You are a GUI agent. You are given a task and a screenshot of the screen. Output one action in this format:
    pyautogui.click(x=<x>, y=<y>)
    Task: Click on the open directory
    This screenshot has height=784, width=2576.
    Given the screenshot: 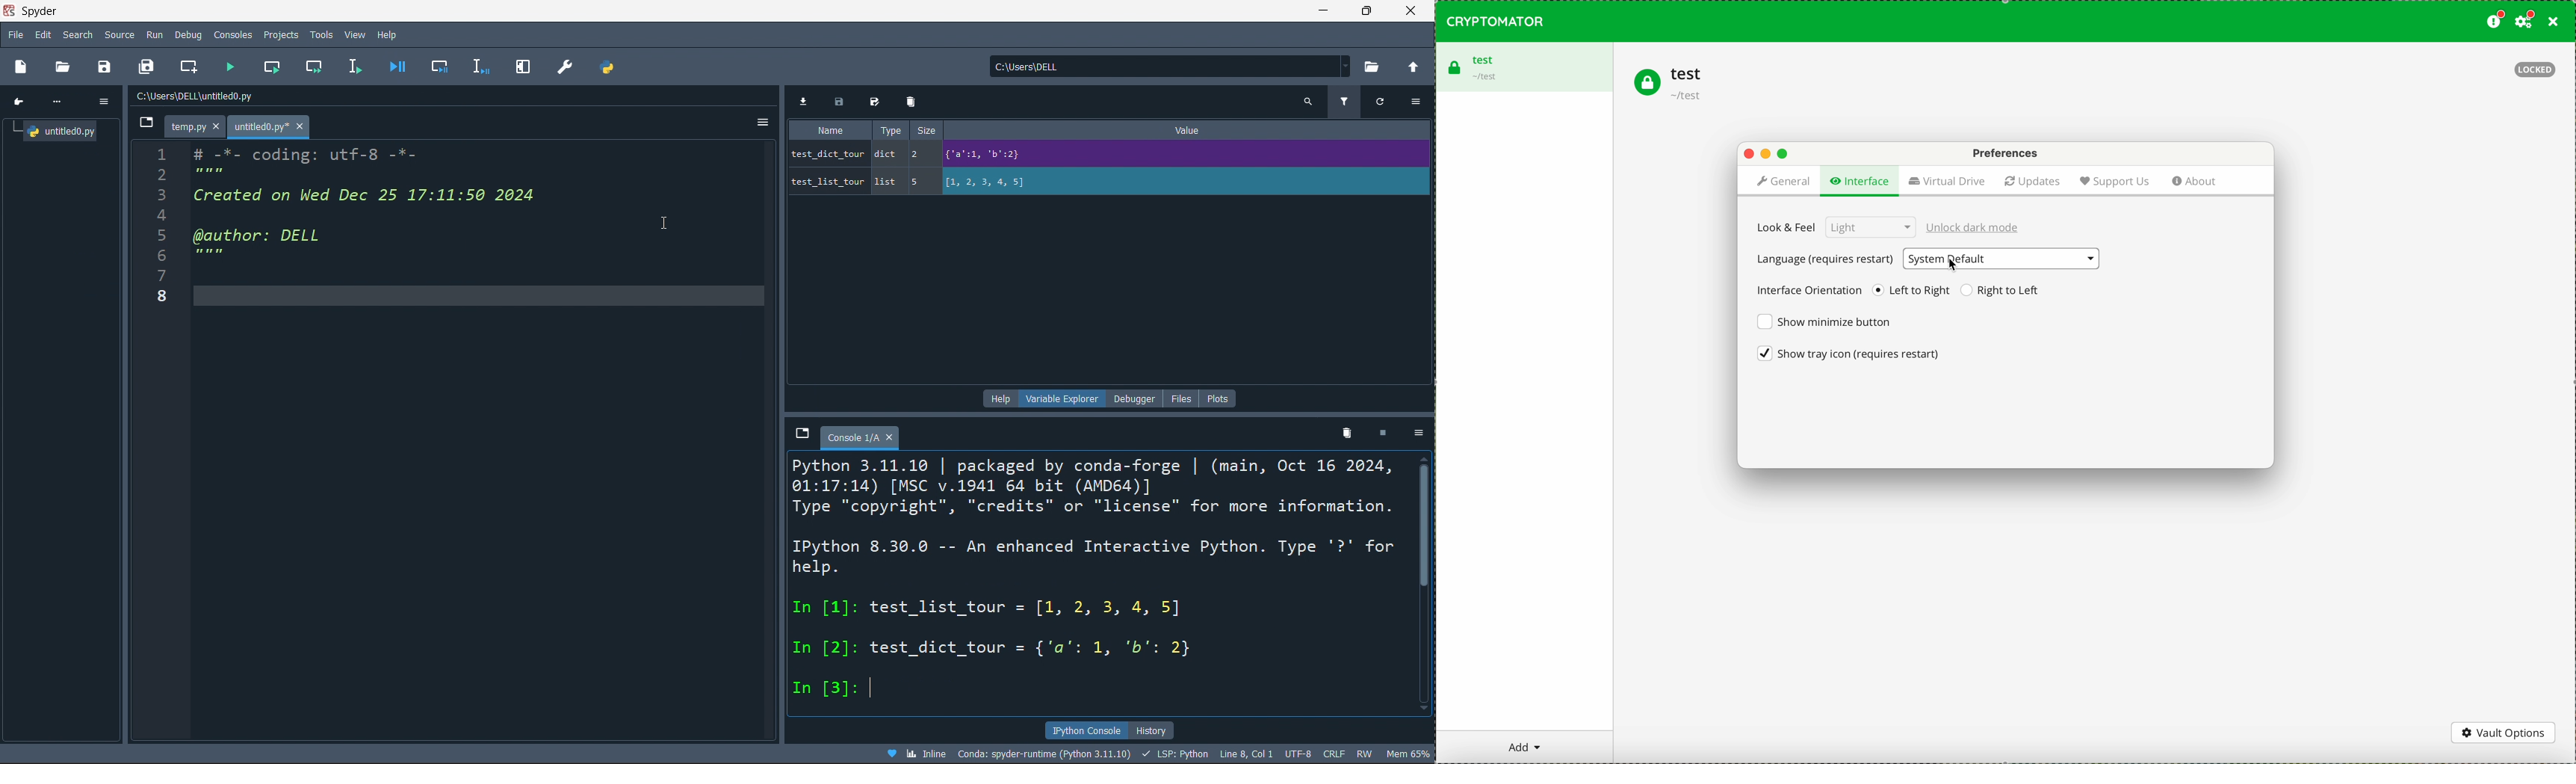 What is the action you would take?
    pyautogui.click(x=1378, y=66)
    